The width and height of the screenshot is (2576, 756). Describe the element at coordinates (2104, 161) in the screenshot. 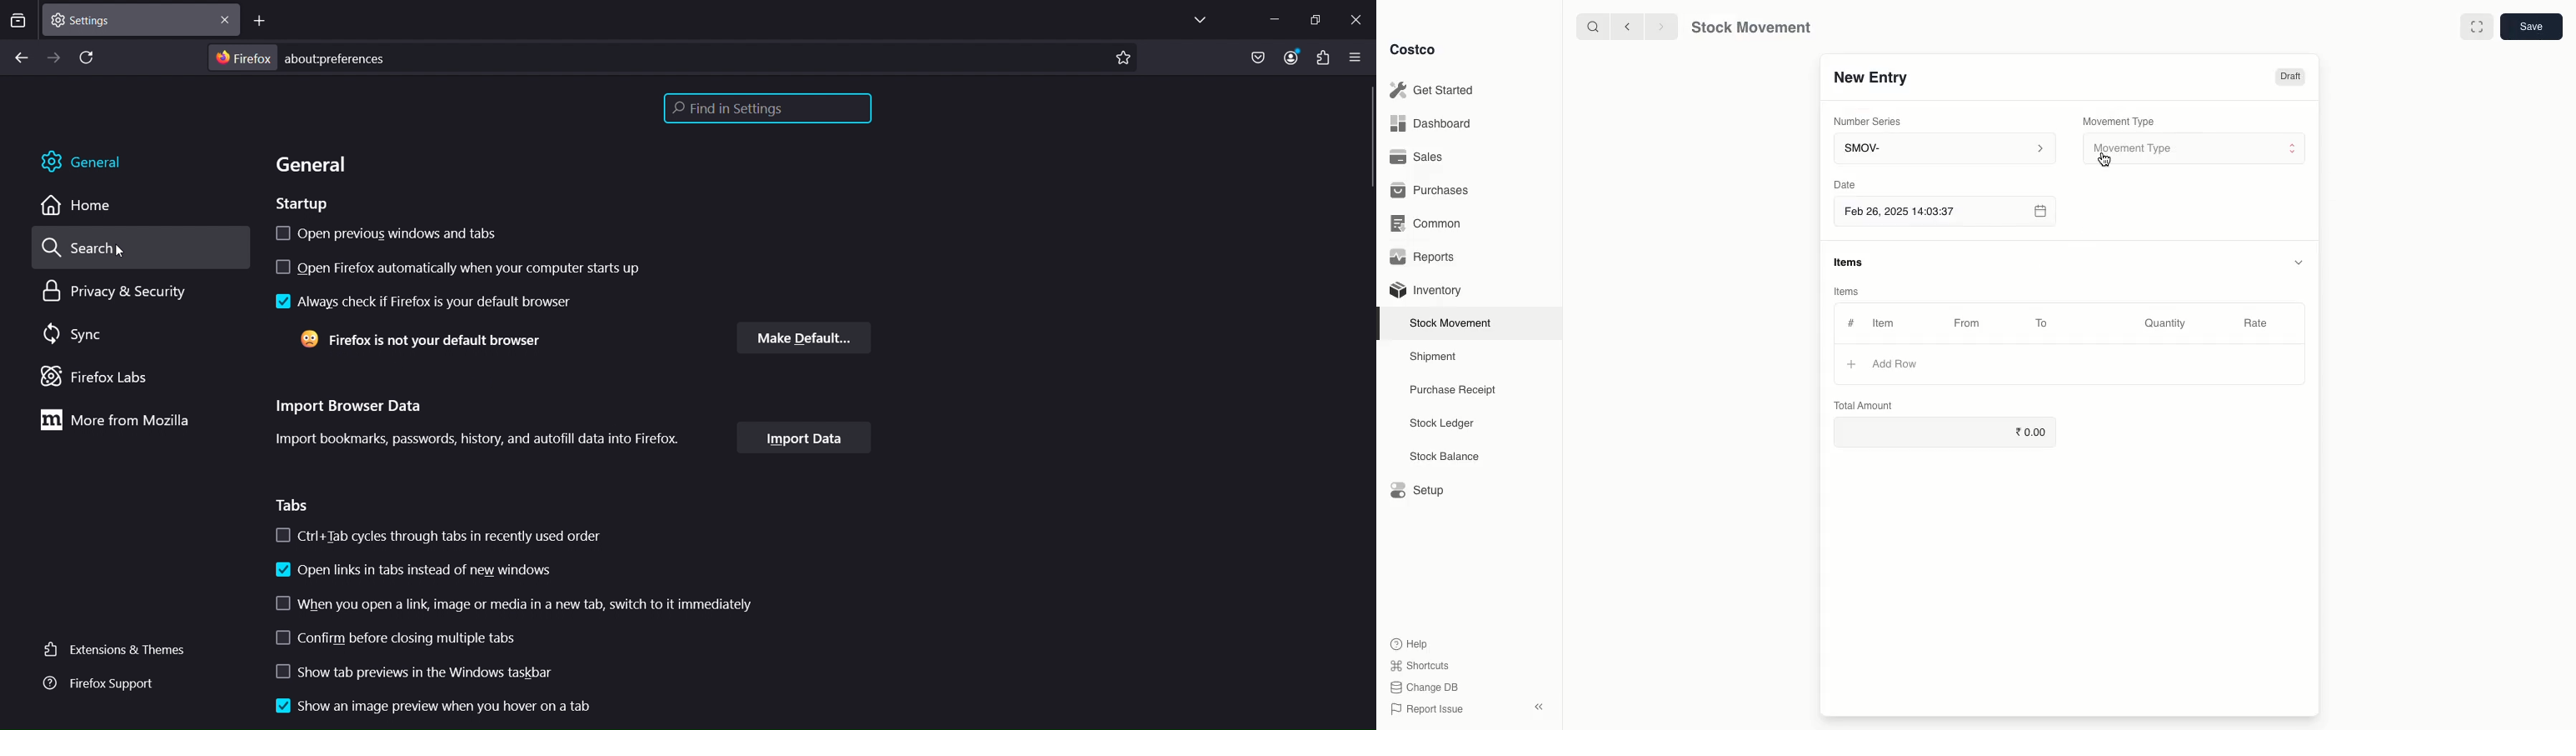

I see `cursor` at that location.